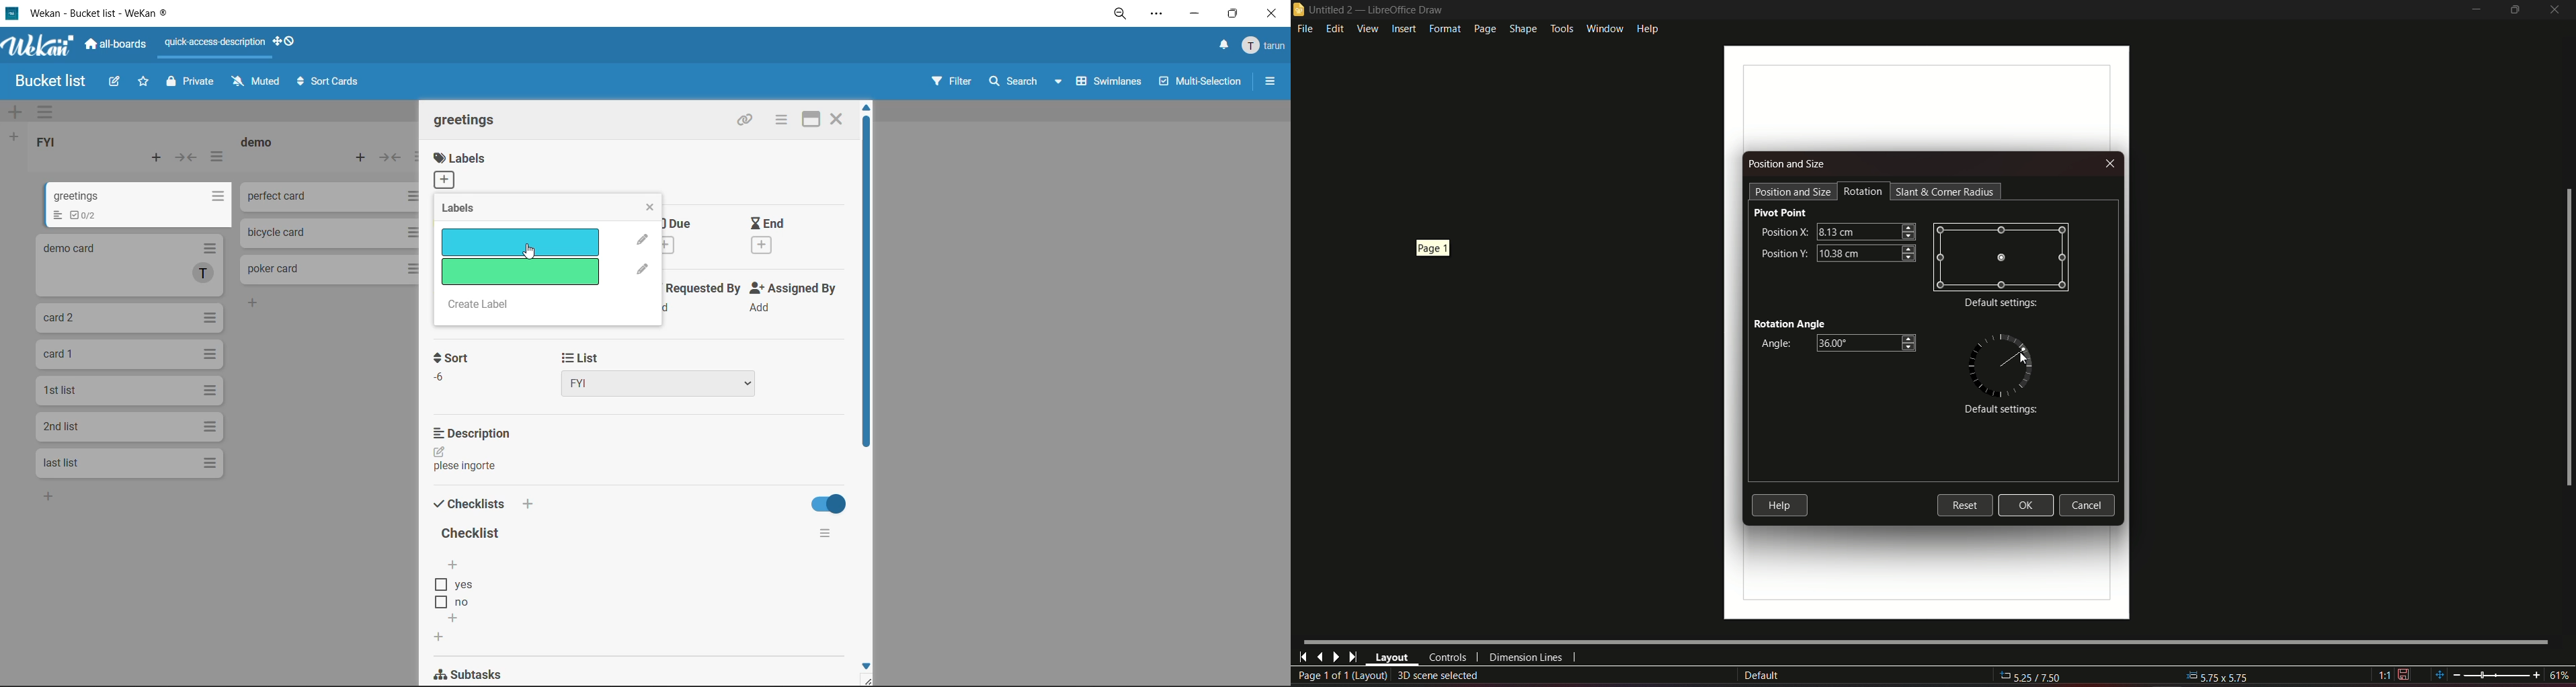 This screenshot has height=700, width=2576. I want to click on menu, so click(1266, 44).